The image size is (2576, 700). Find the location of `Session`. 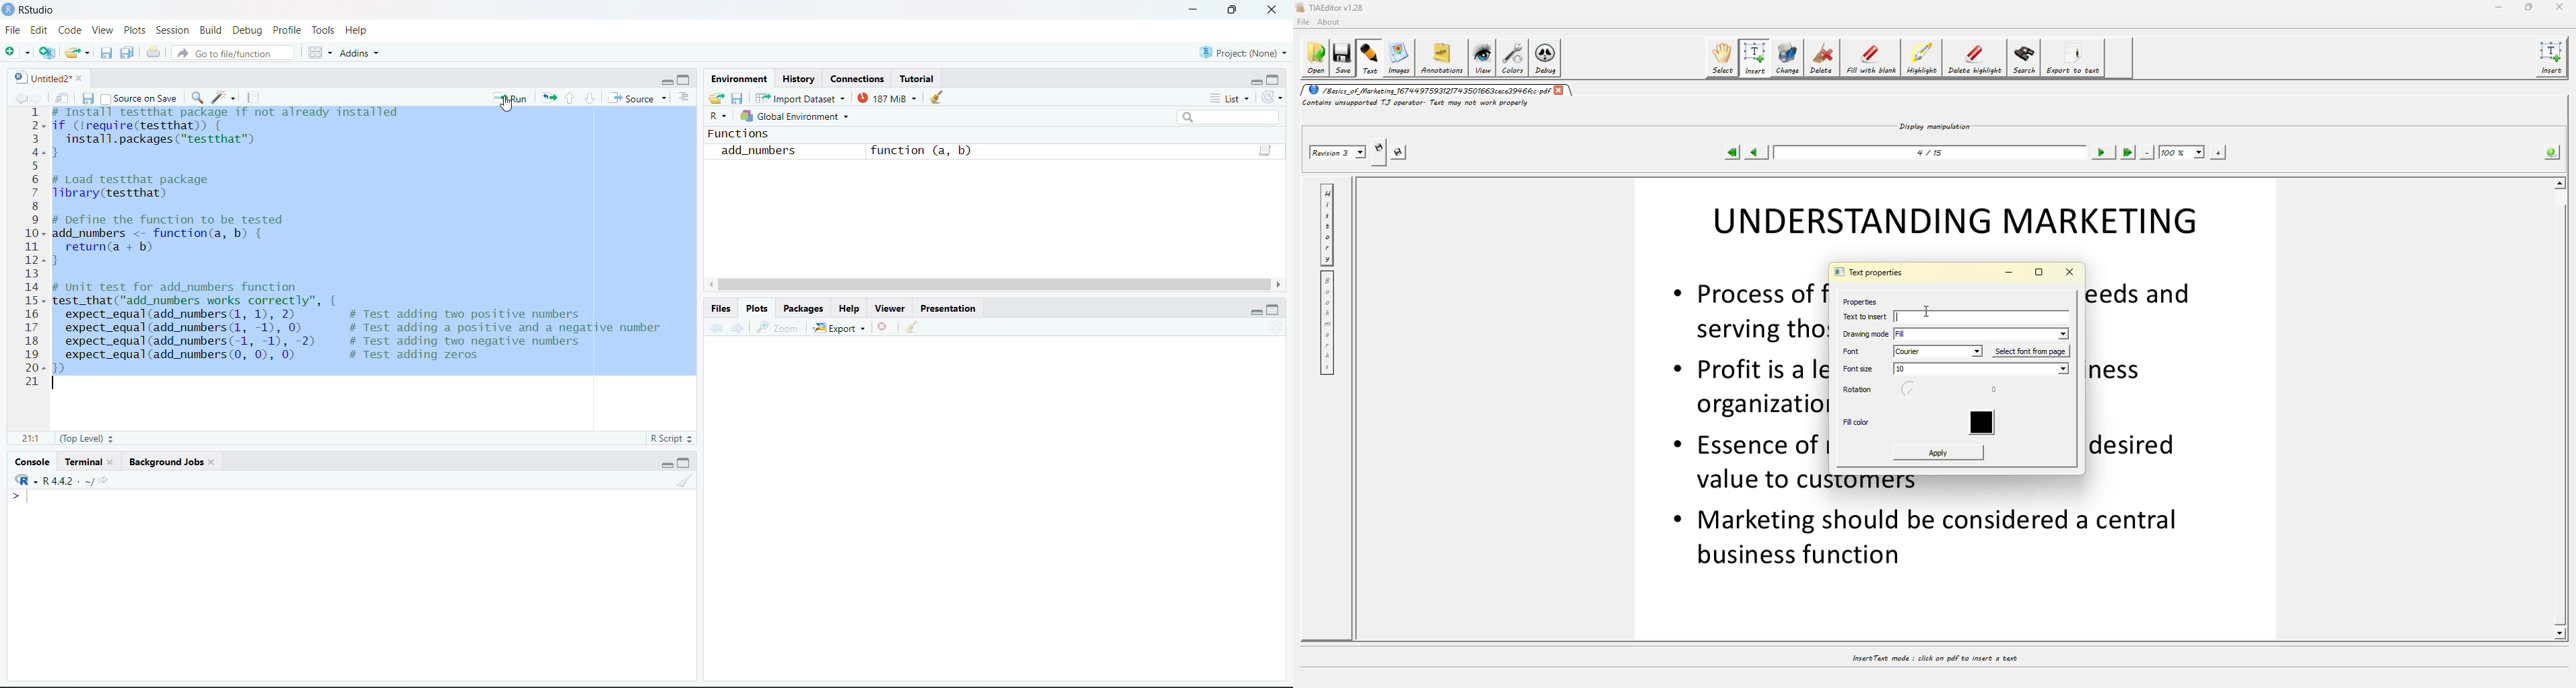

Session is located at coordinates (173, 30).